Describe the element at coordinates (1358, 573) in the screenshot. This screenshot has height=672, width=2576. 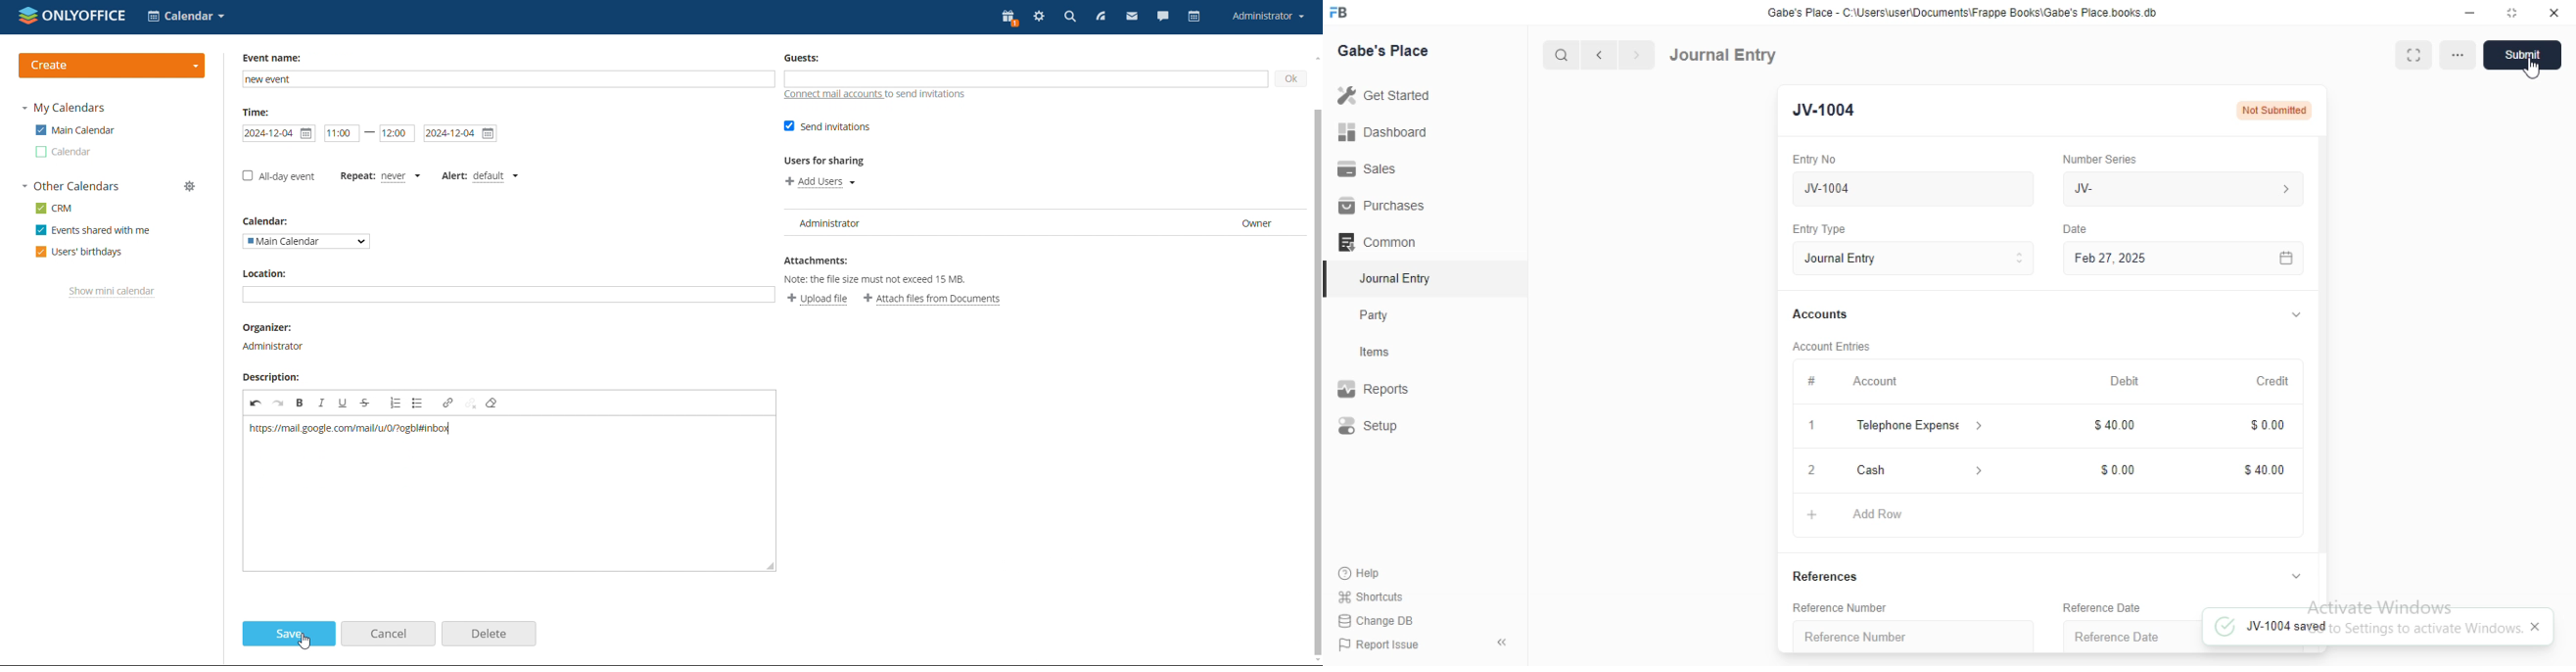
I see `Help` at that location.